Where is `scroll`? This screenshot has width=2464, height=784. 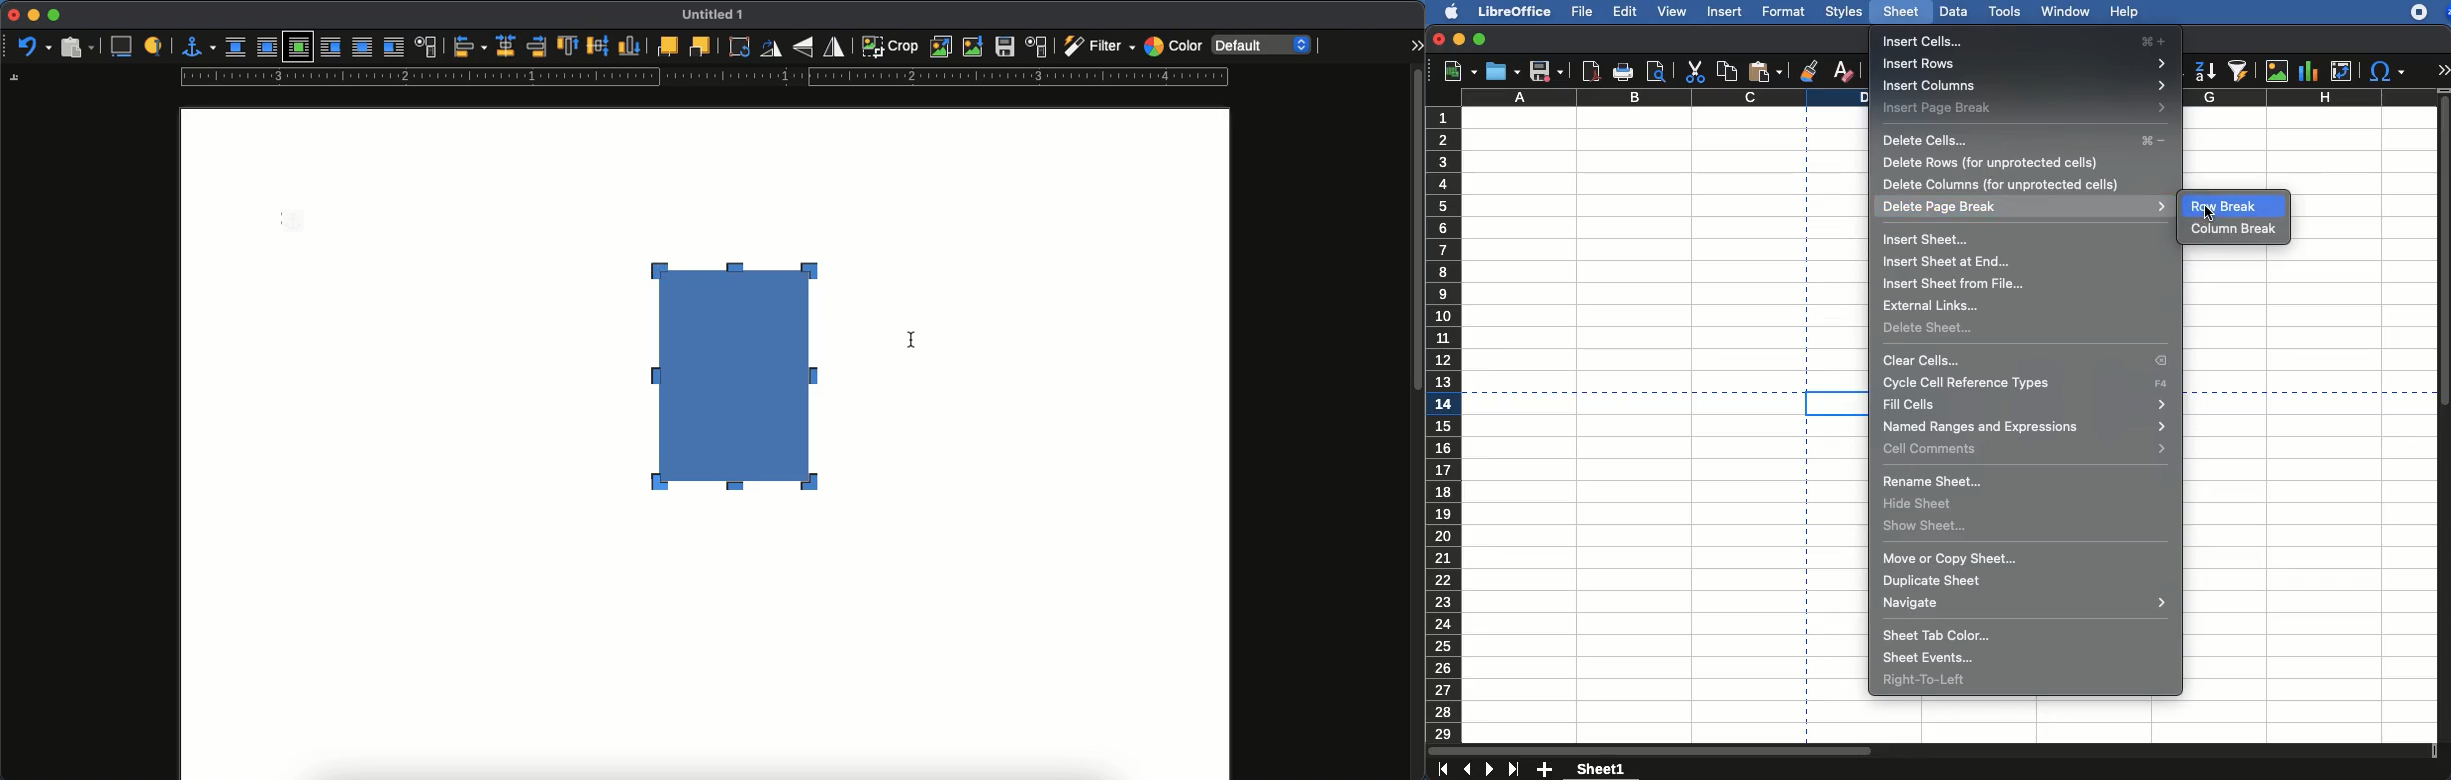
scroll is located at coordinates (1932, 750).